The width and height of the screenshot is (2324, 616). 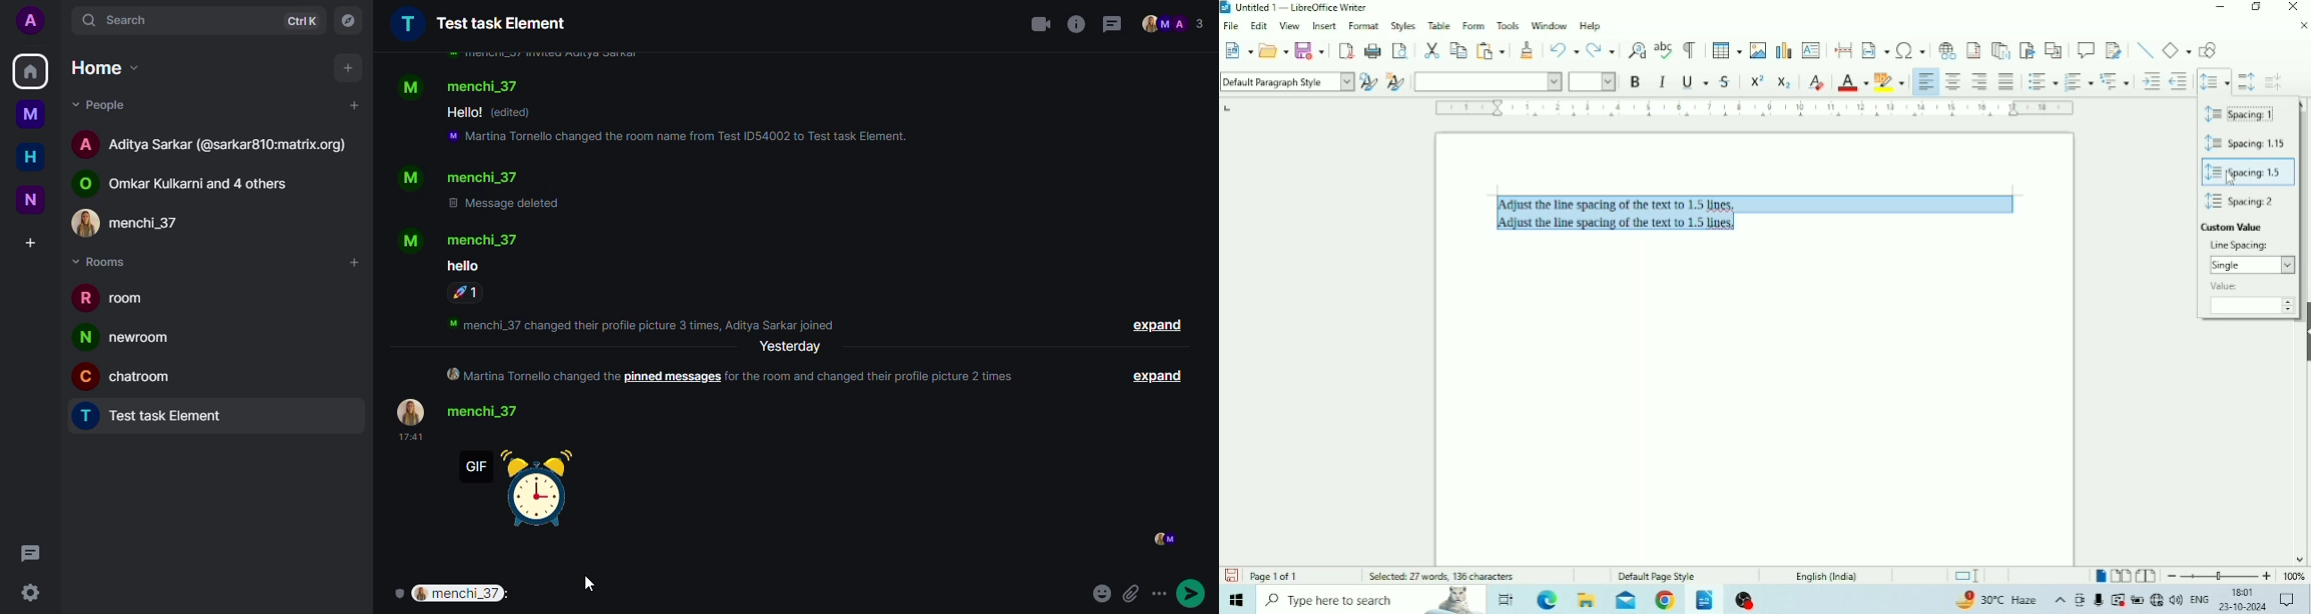 I want to click on Line Spacing:, so click(x=2250, y=257).